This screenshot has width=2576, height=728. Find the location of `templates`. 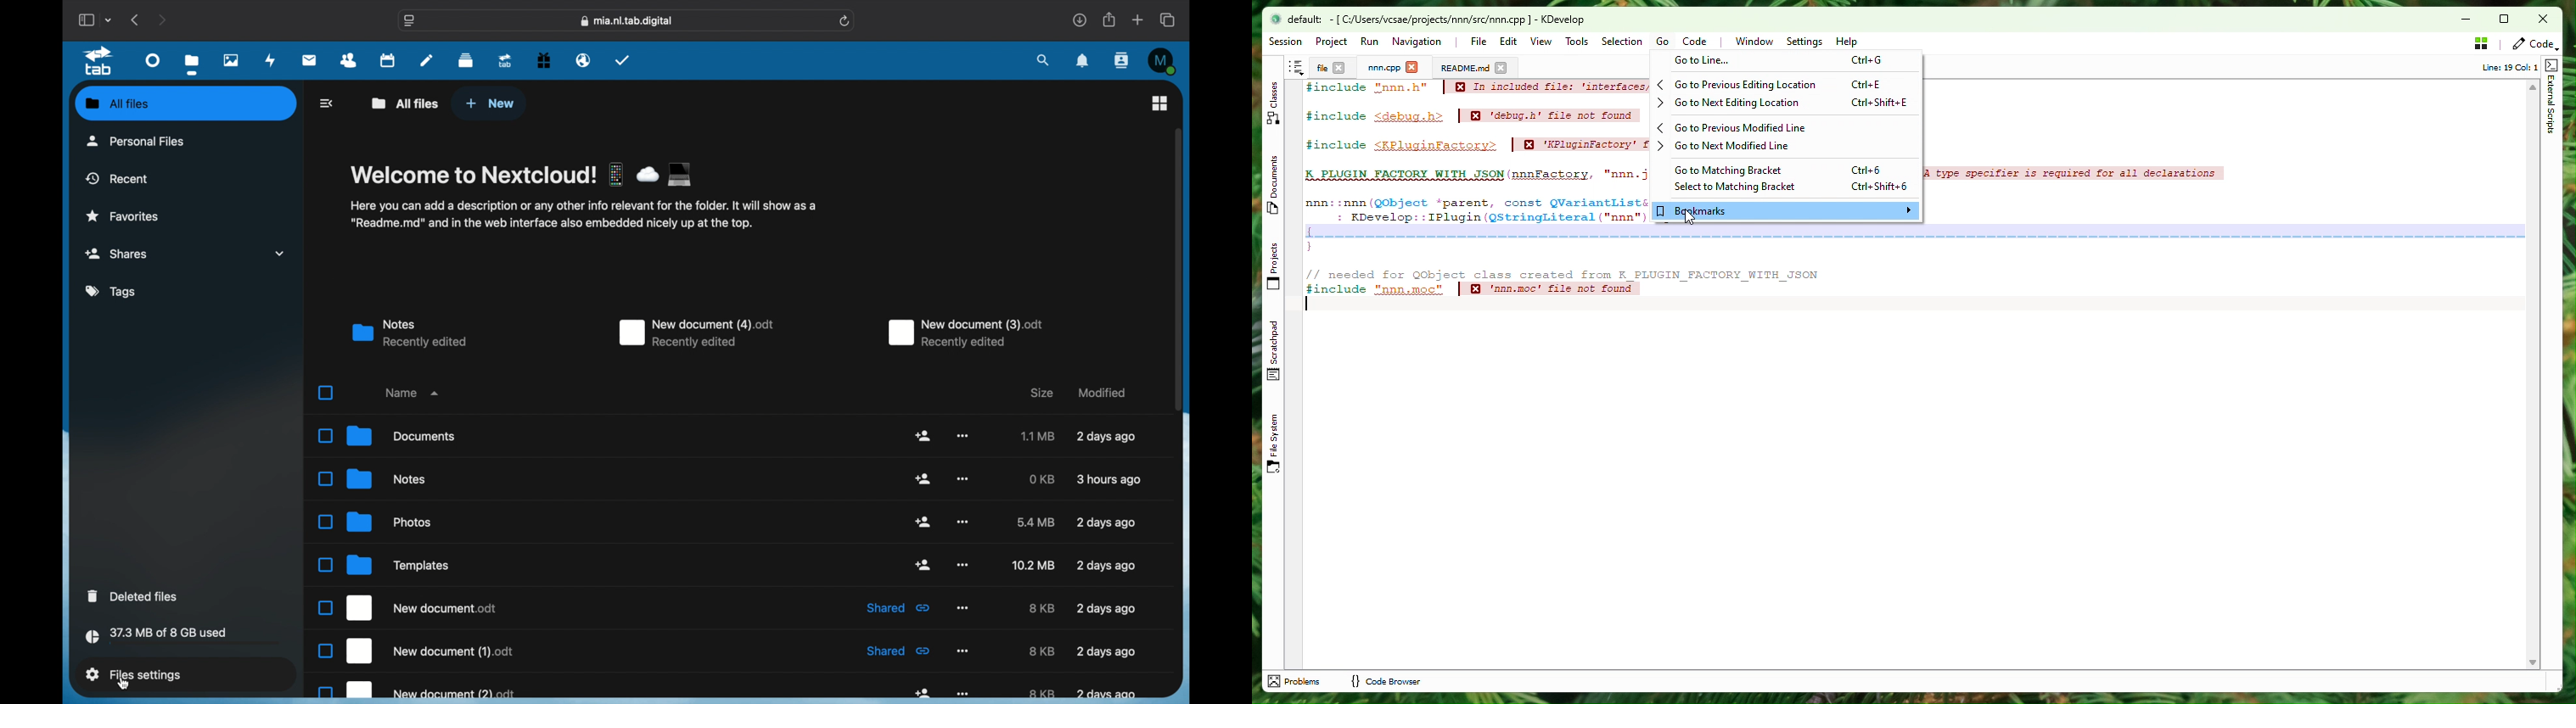

templates is located at coordinates (381, 565).